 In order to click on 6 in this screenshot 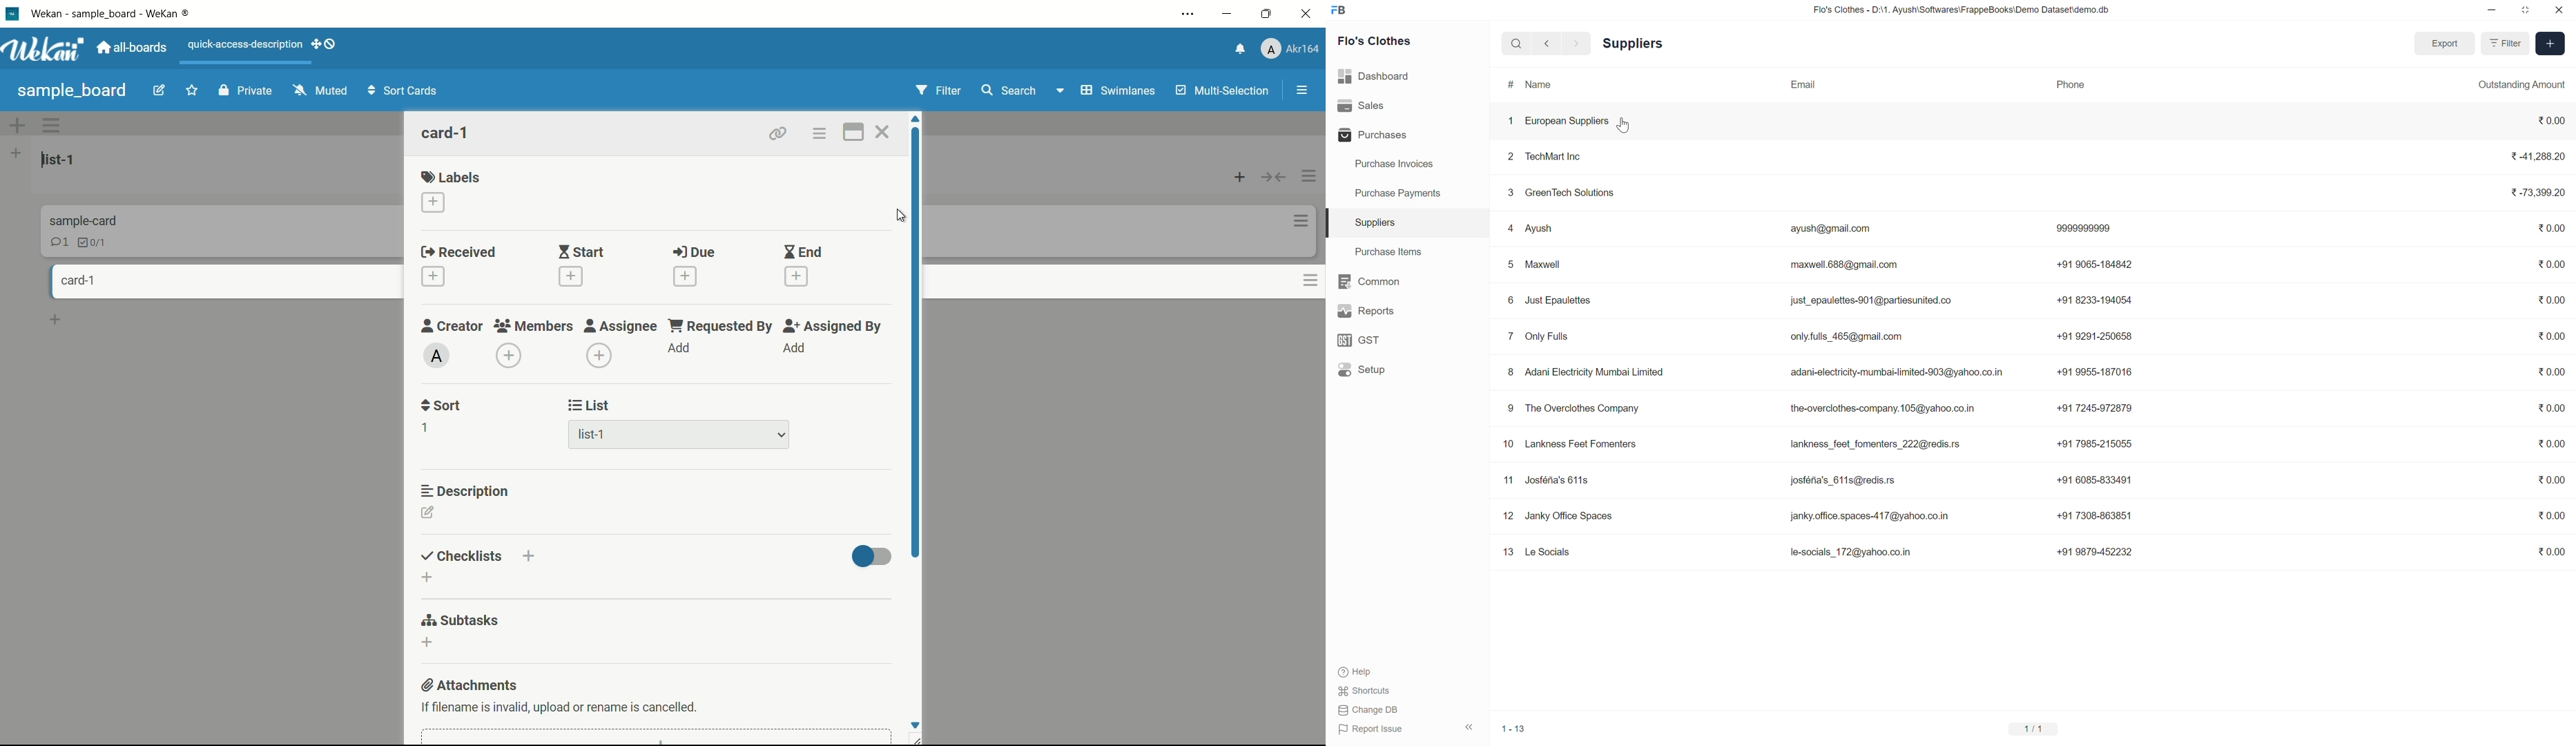, I will do `click(1506, 300)`.